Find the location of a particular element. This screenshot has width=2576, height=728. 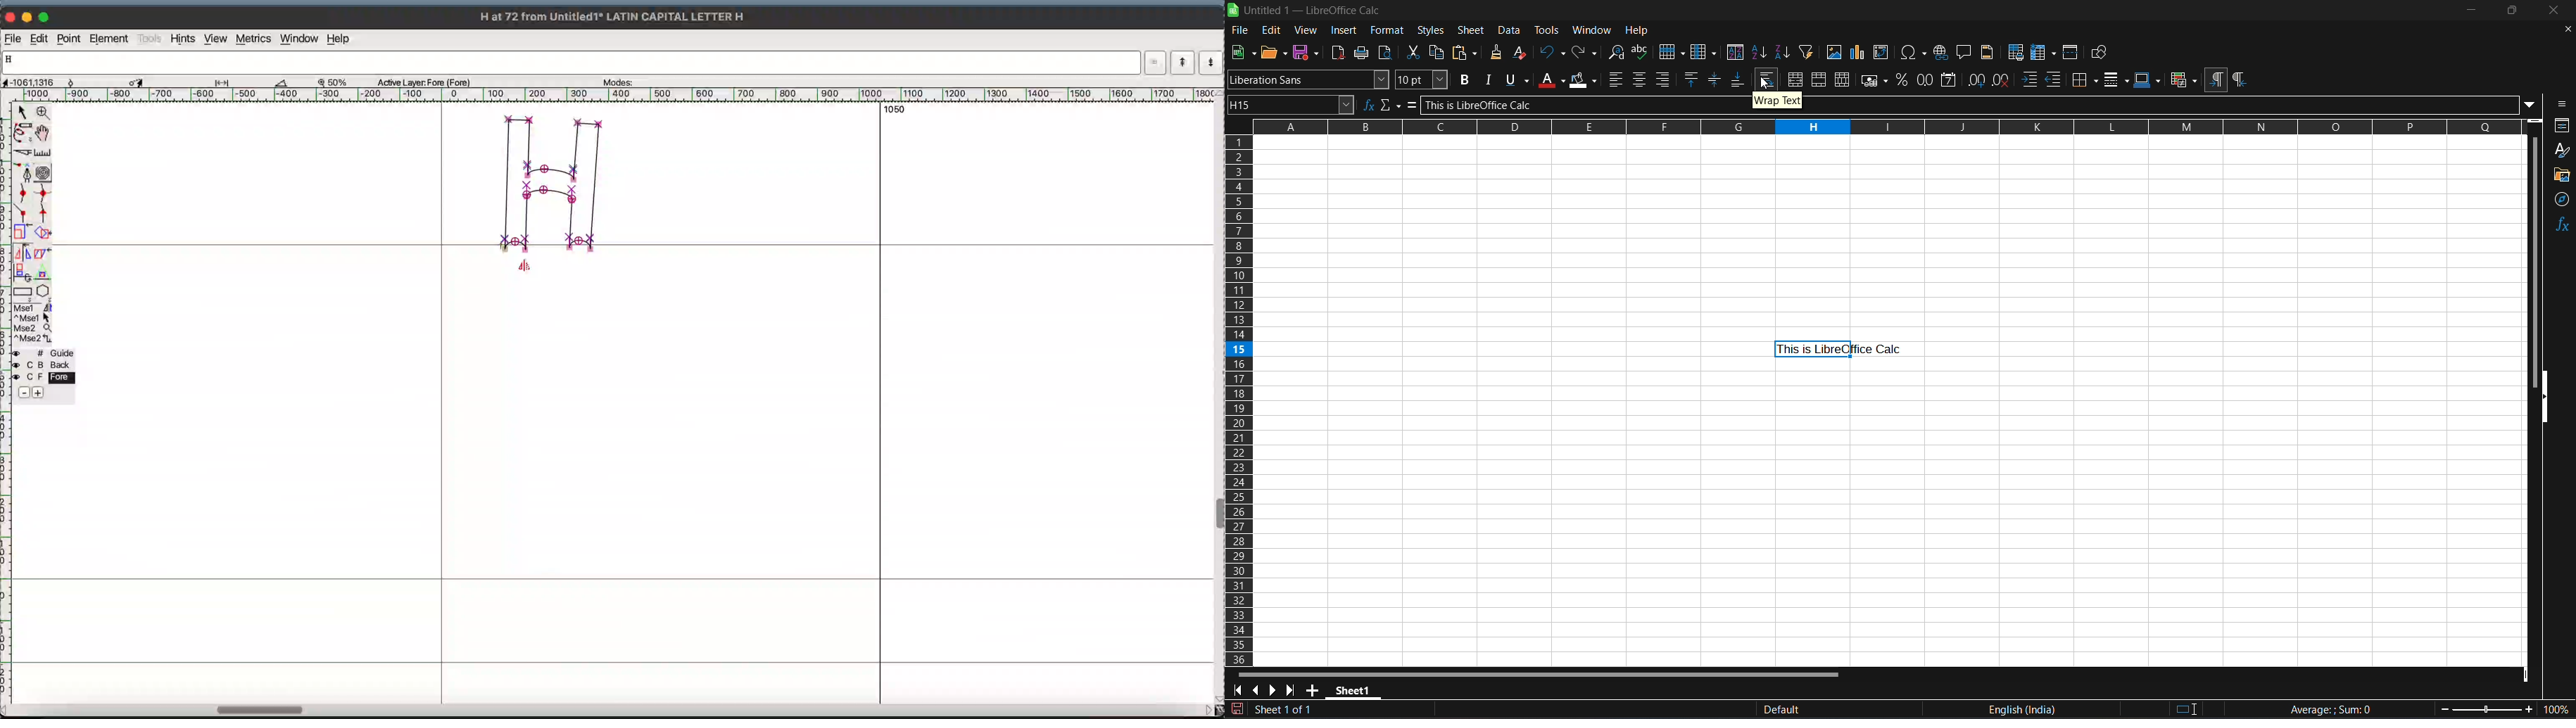

border color is located at coordinates (2148, 79).